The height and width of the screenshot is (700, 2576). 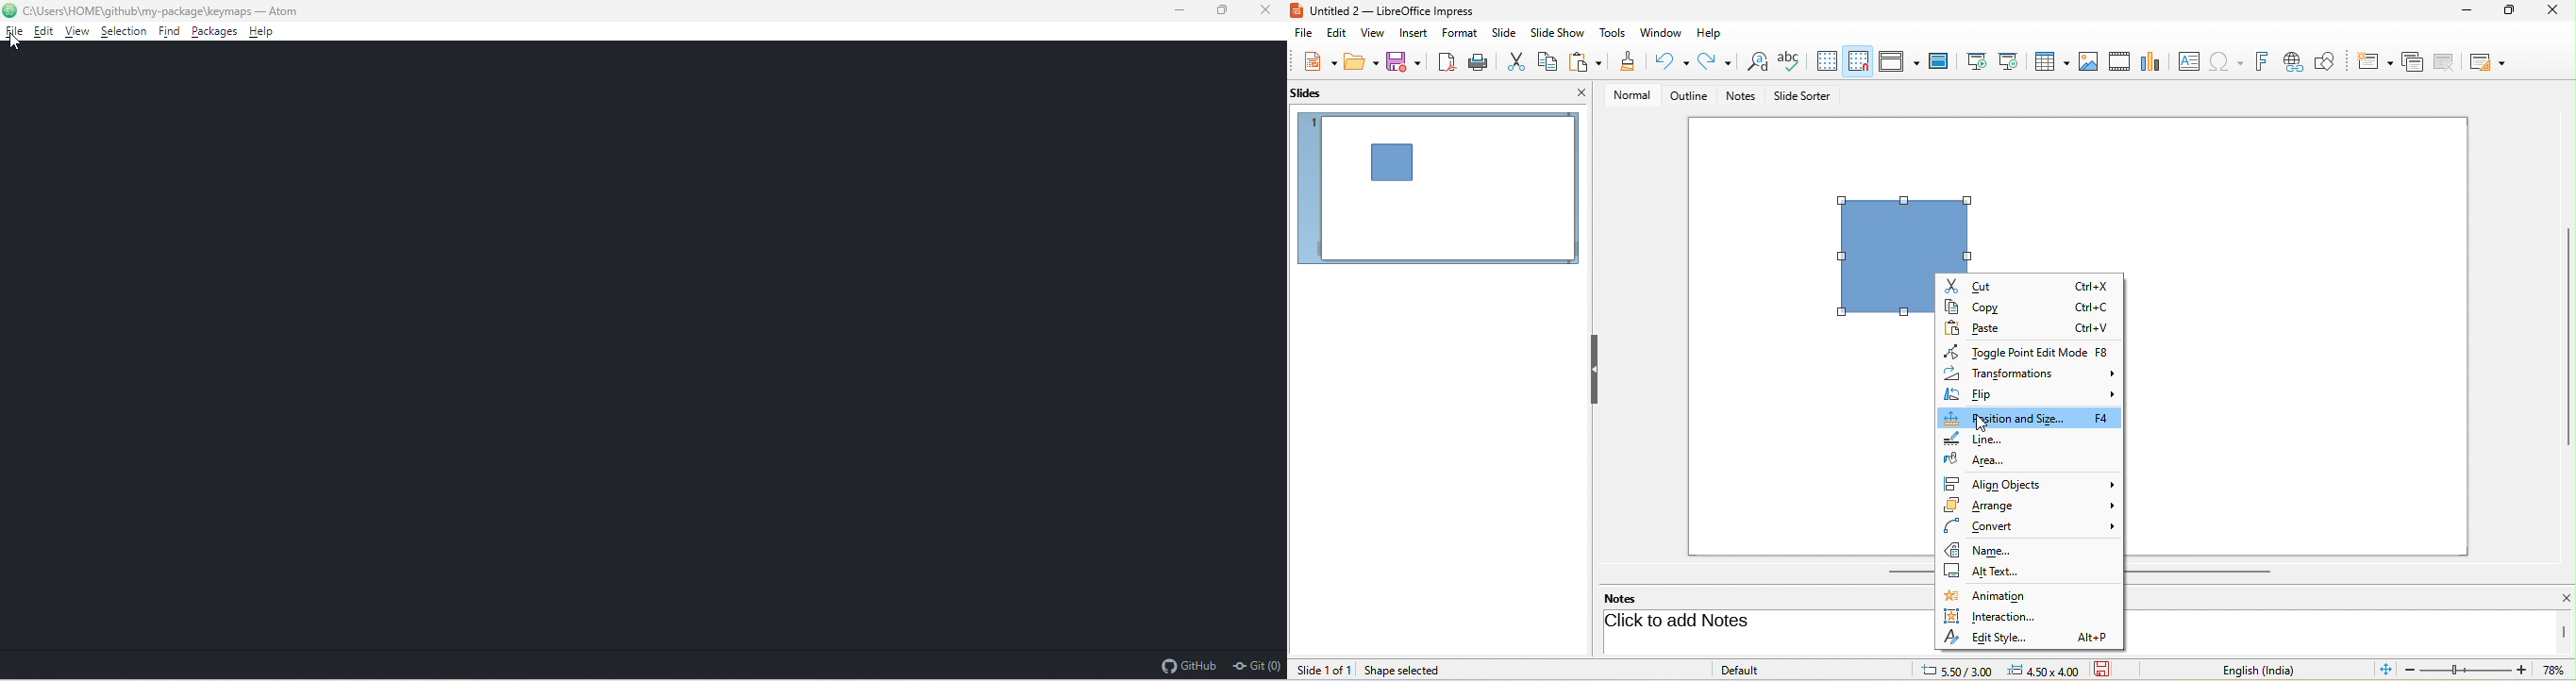 I want to click on paste, so click(x=1588, y=63).